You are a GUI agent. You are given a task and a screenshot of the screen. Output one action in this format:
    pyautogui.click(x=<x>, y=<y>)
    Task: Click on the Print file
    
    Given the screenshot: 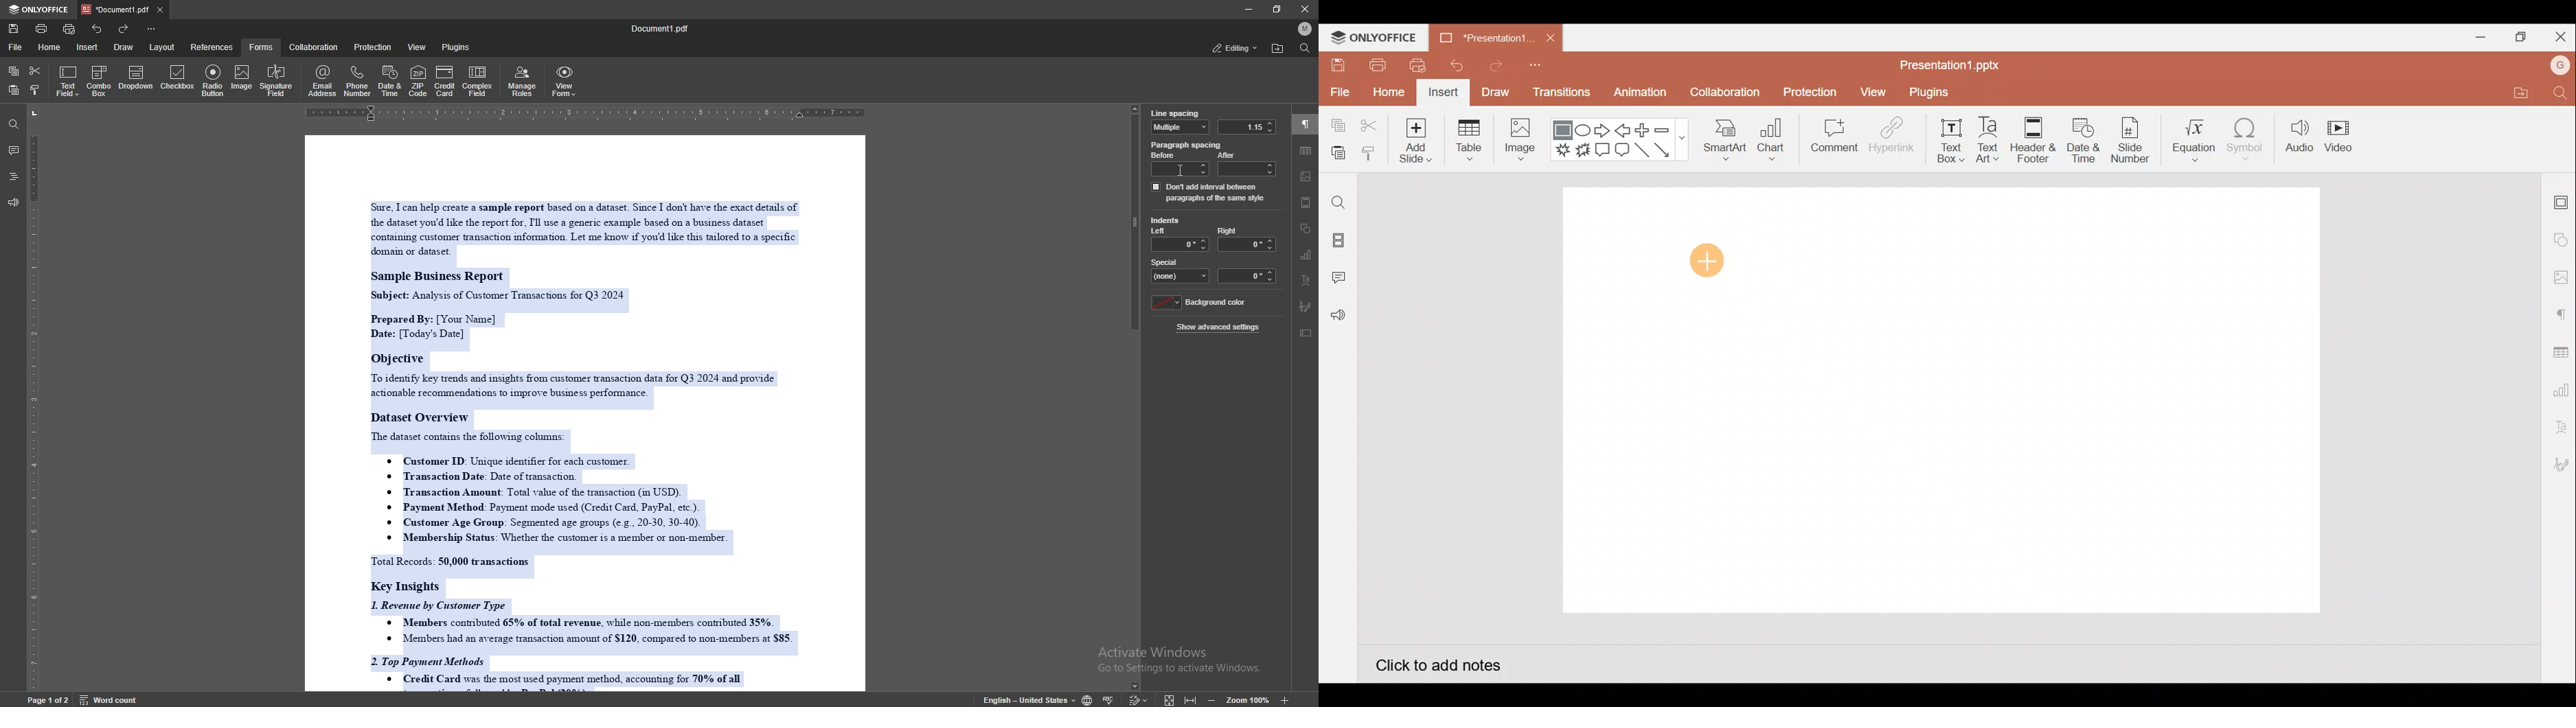 What is the action you would take?
    pyautogui.click(x=1376, y=64)
    